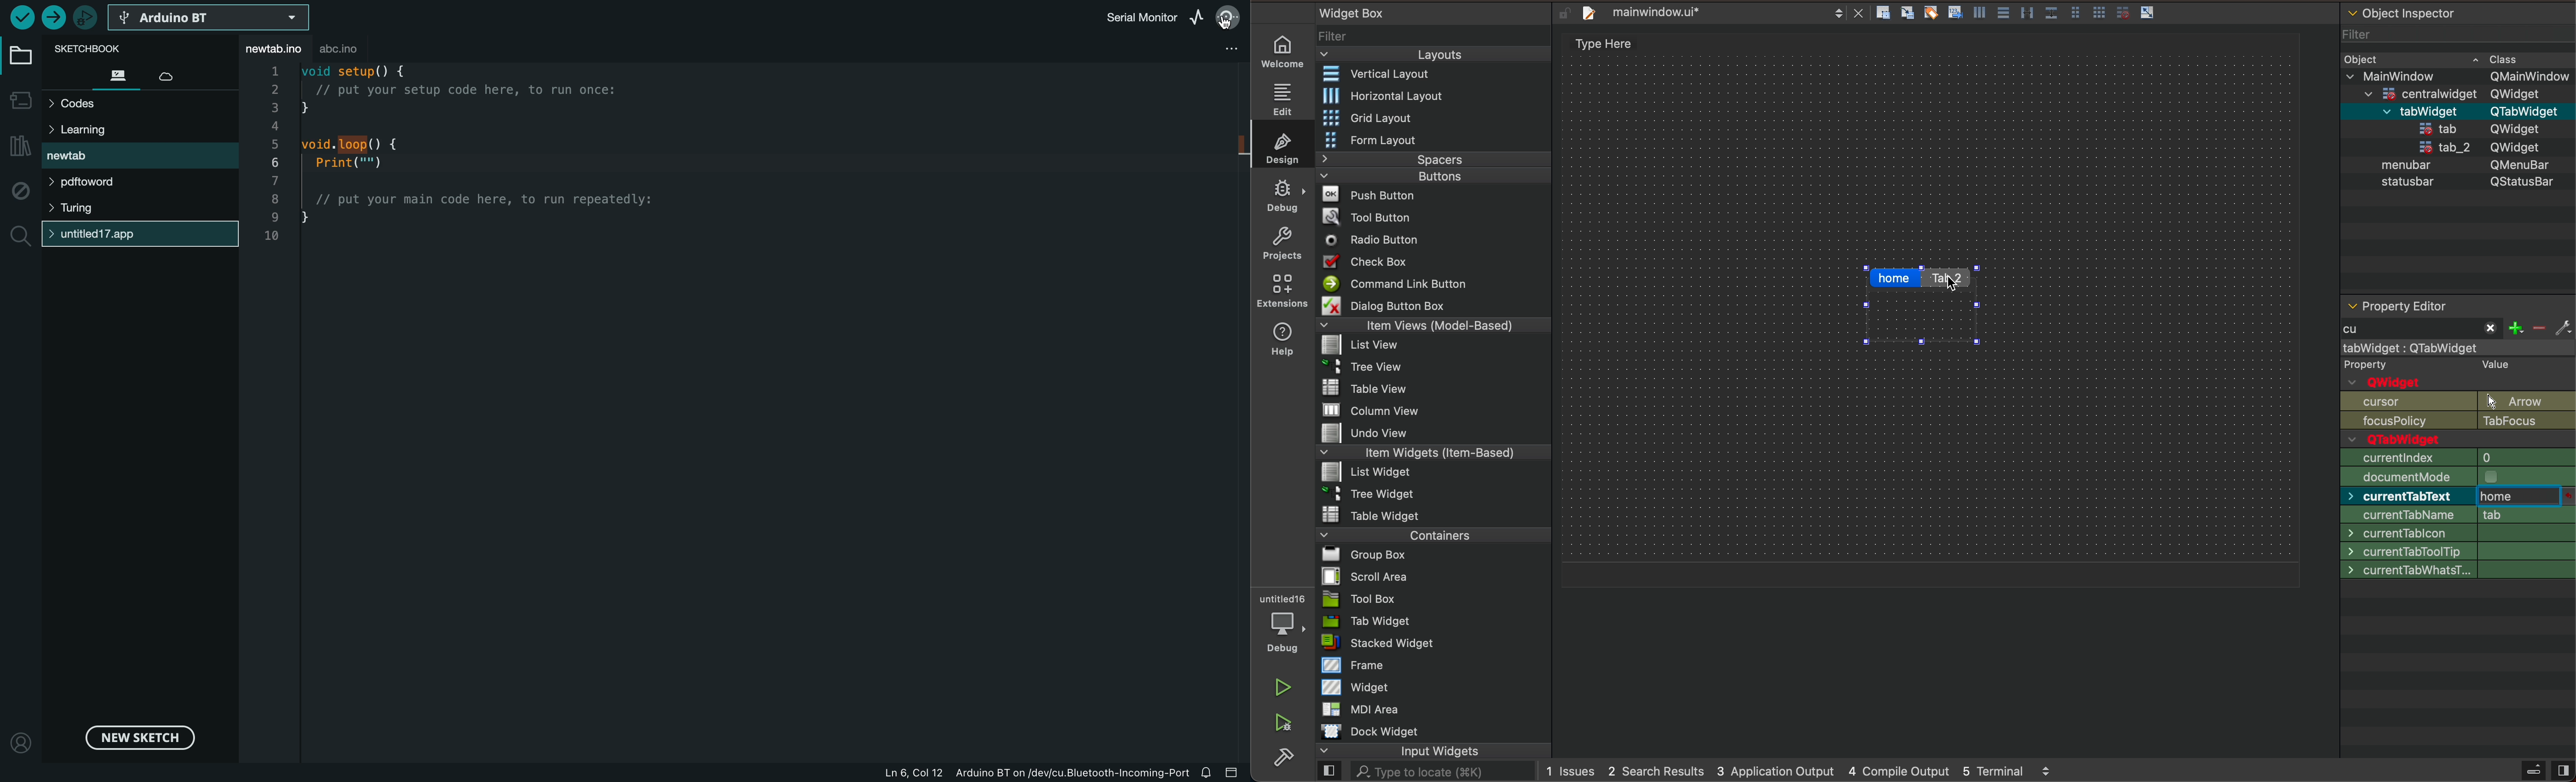  I want to click on tab_2, so click(2431, 149).